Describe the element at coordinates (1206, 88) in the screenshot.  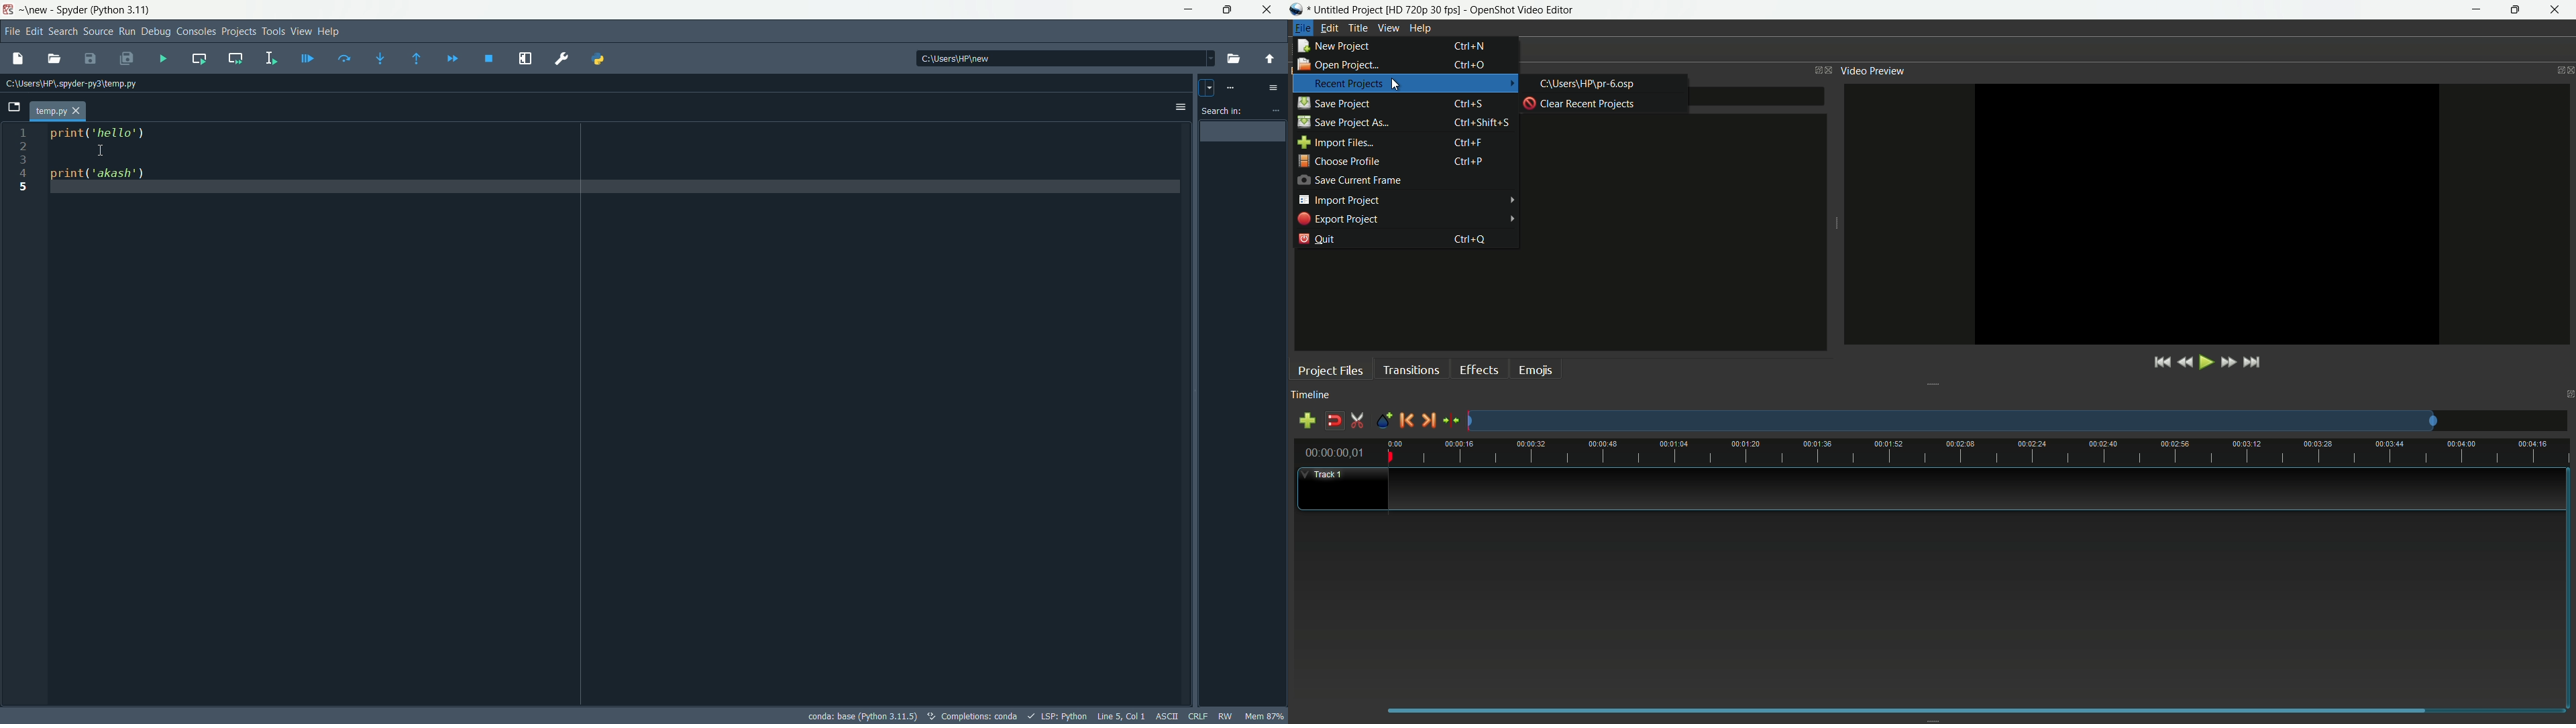
I see `dropdown` at that location.